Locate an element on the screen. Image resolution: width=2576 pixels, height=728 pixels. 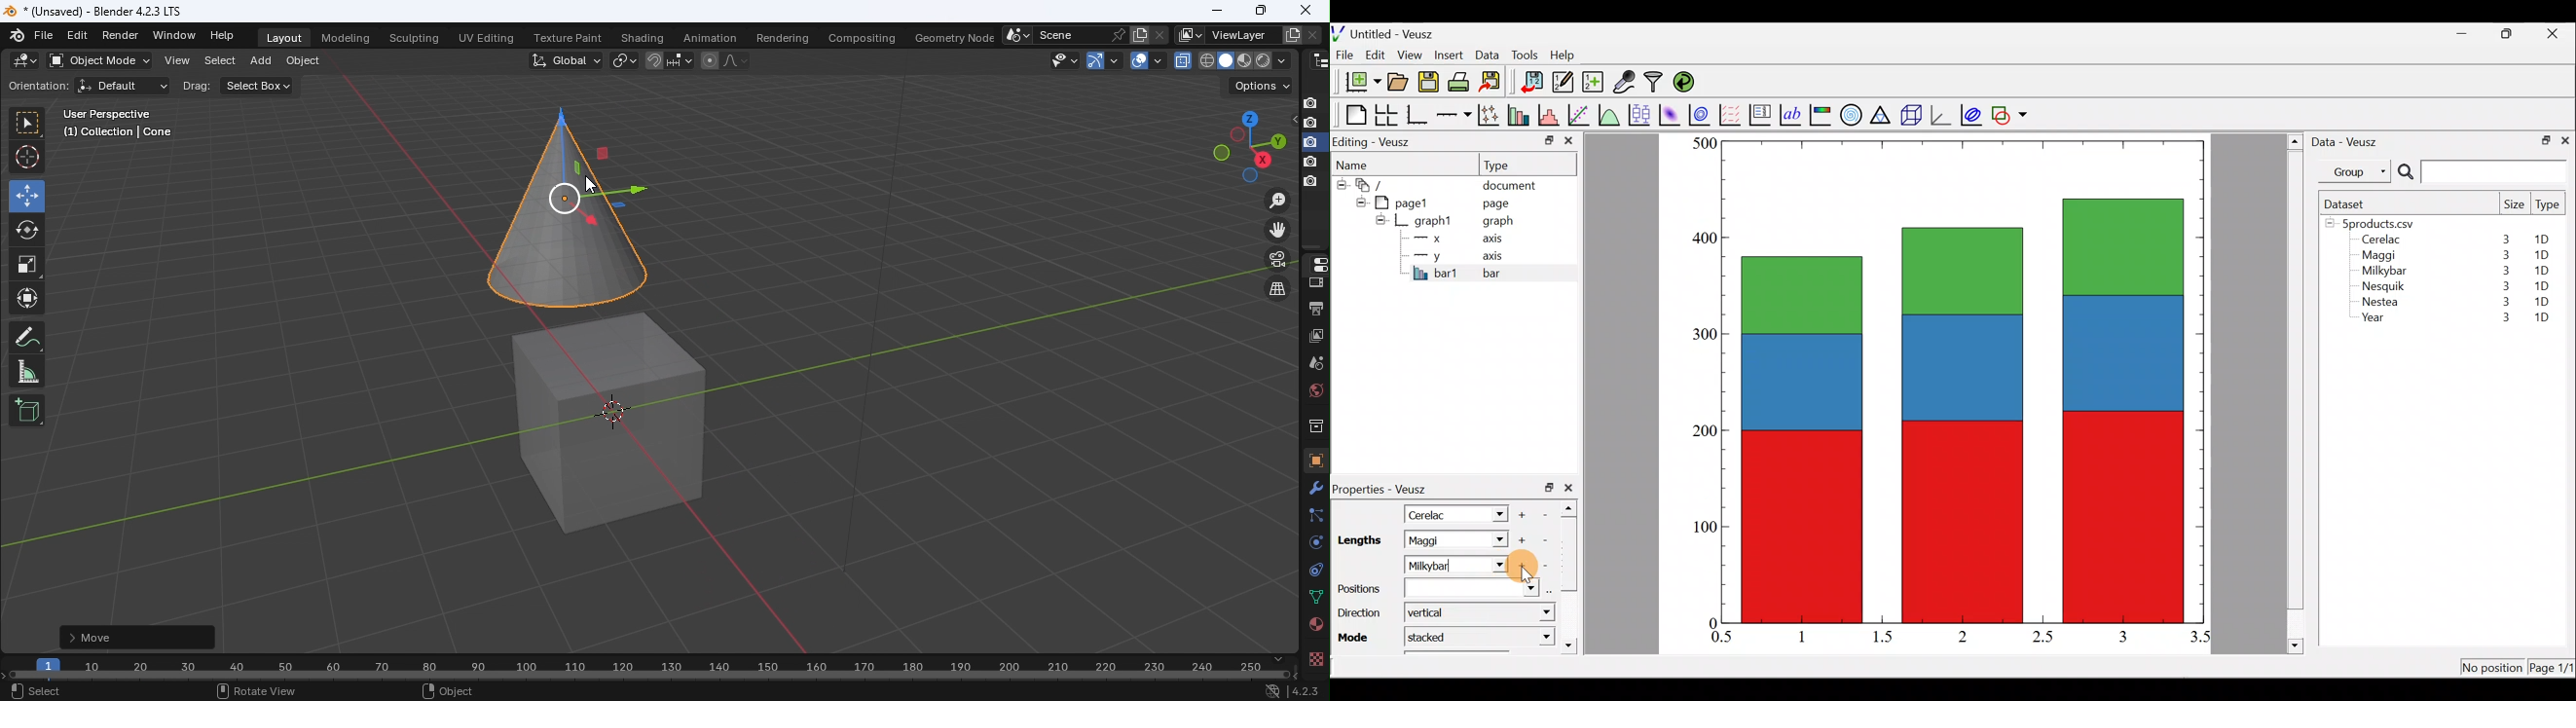
Add cube is located at coordinates (27, 409).